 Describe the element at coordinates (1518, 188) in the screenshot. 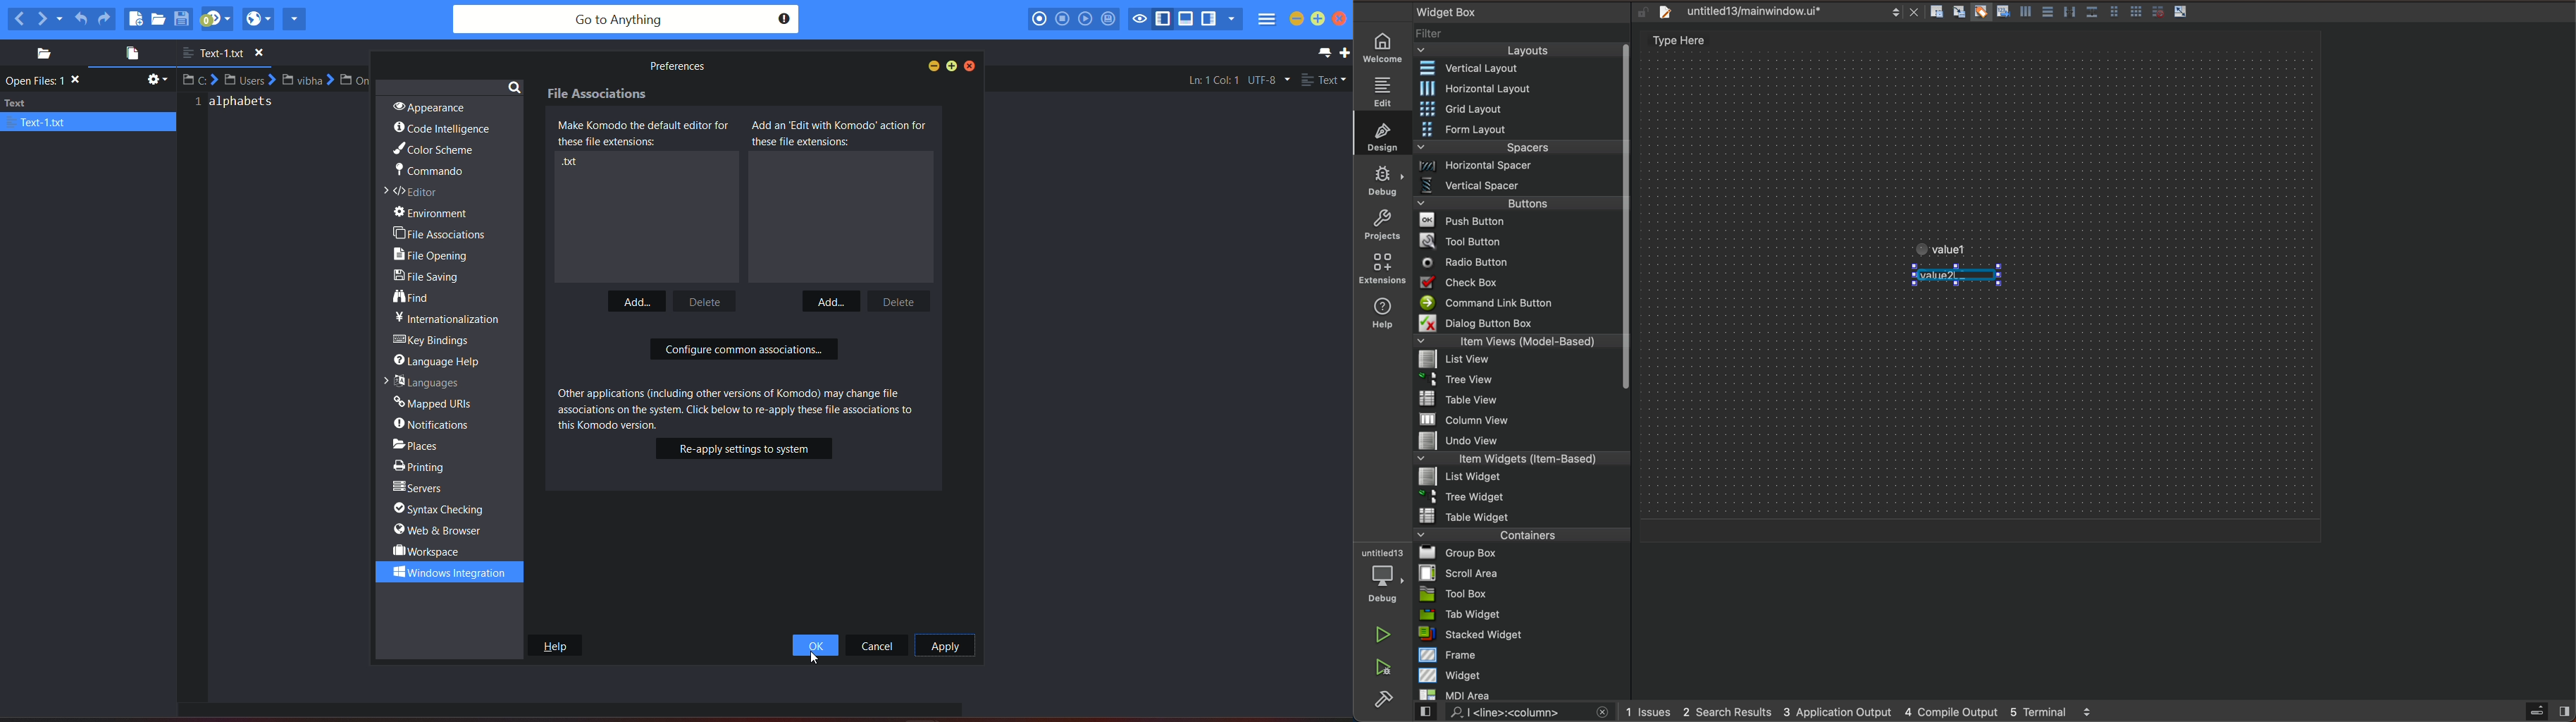

I see `vertical spacer` at that location.